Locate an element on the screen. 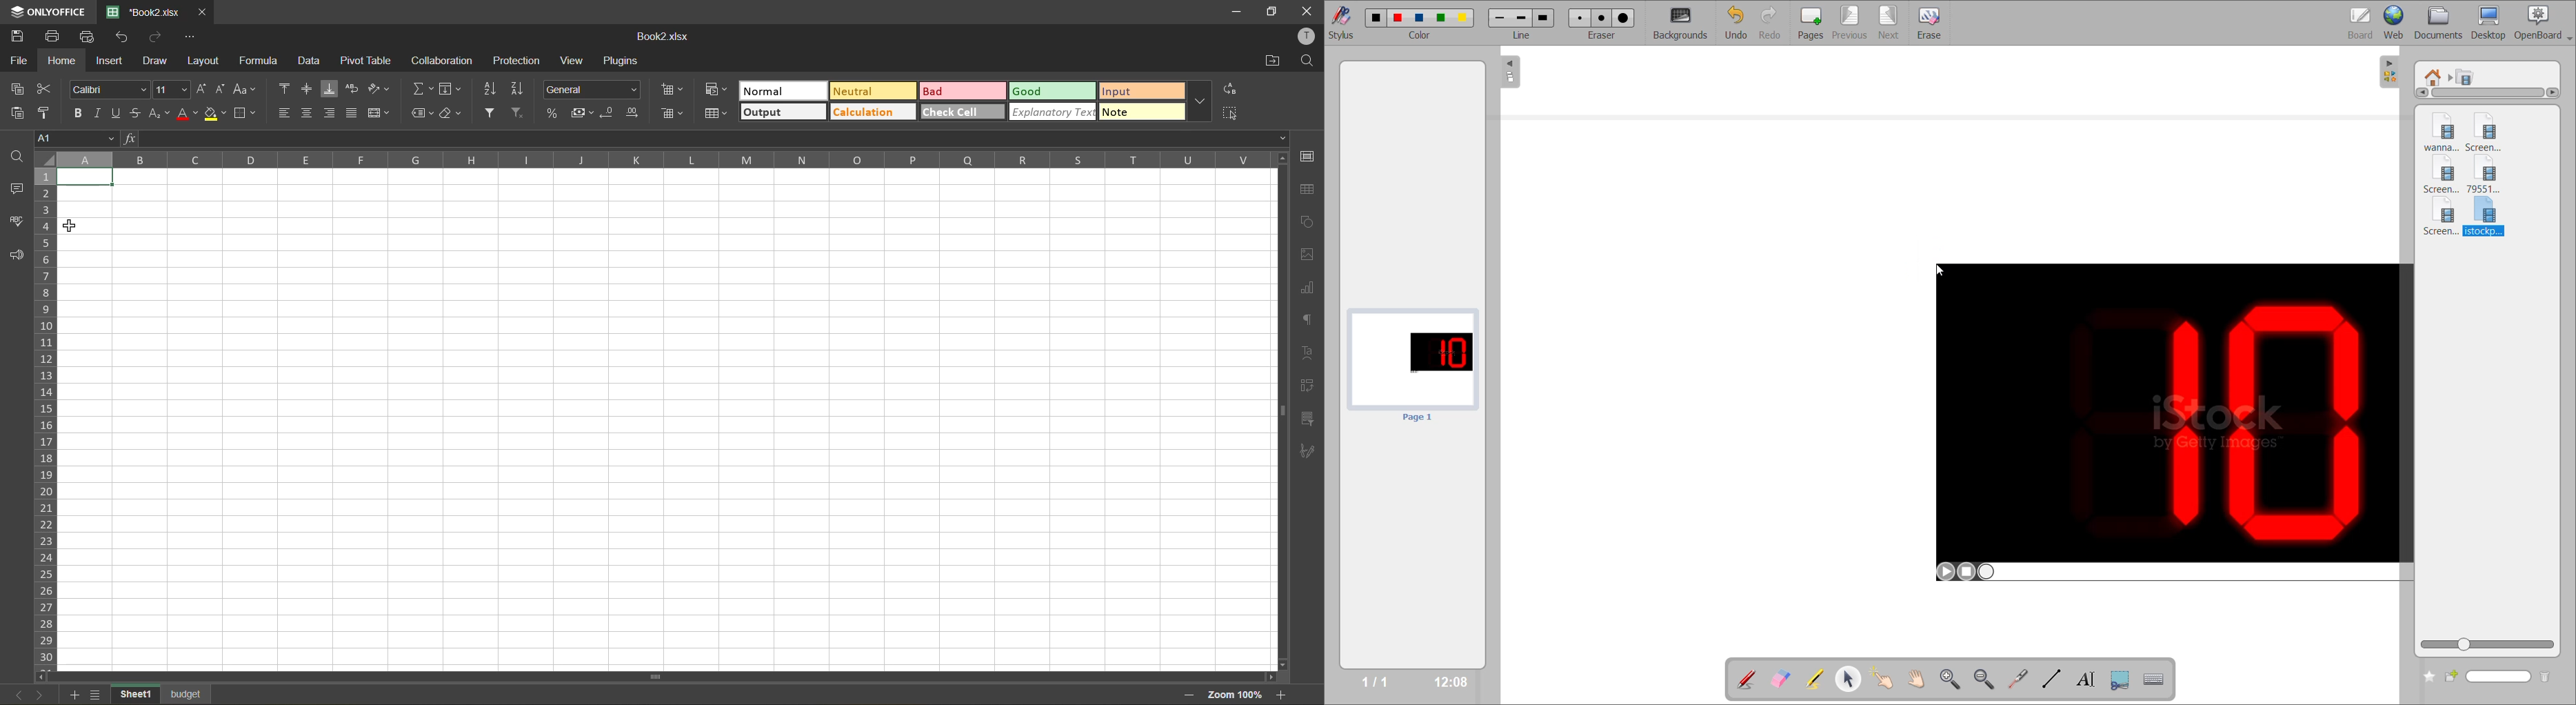 The width and height of the screenshot is (2576, 728). spellcheck is located at coordinates (15, 221).